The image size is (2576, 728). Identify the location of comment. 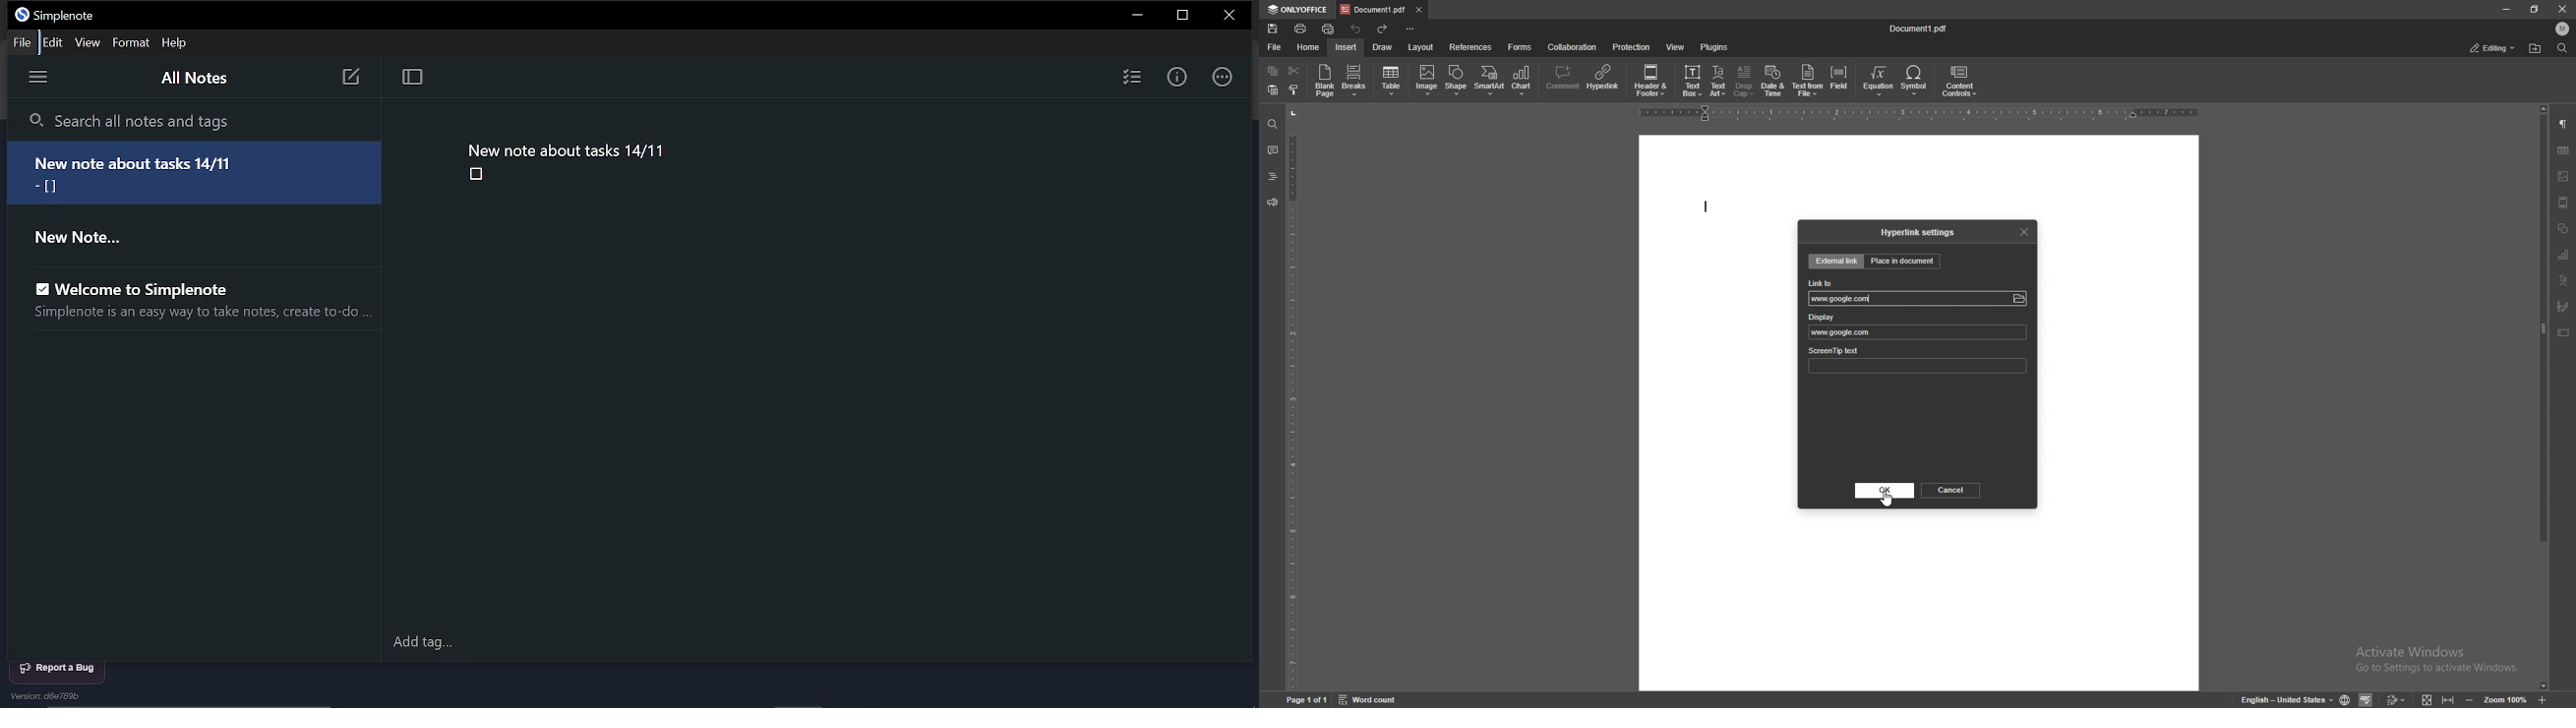
(1564, 79).